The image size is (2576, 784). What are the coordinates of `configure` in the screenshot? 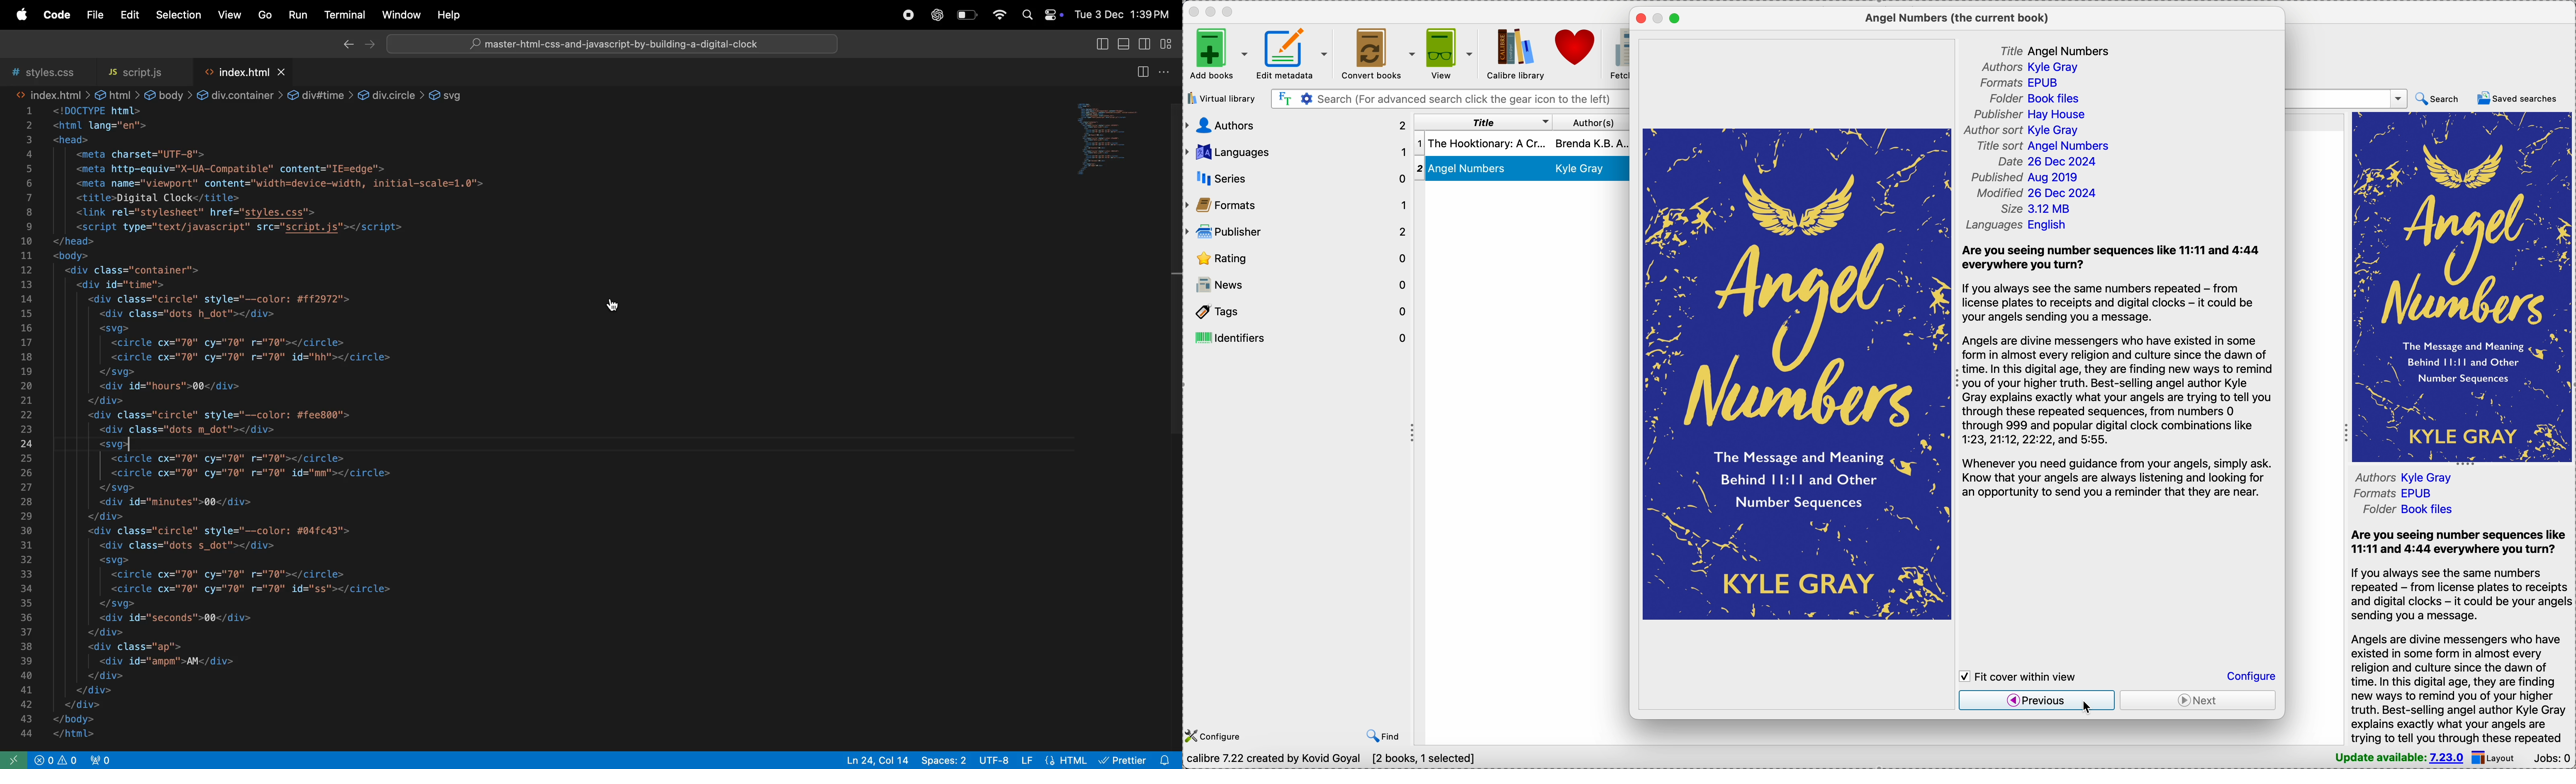 It's located at (1217, 737).